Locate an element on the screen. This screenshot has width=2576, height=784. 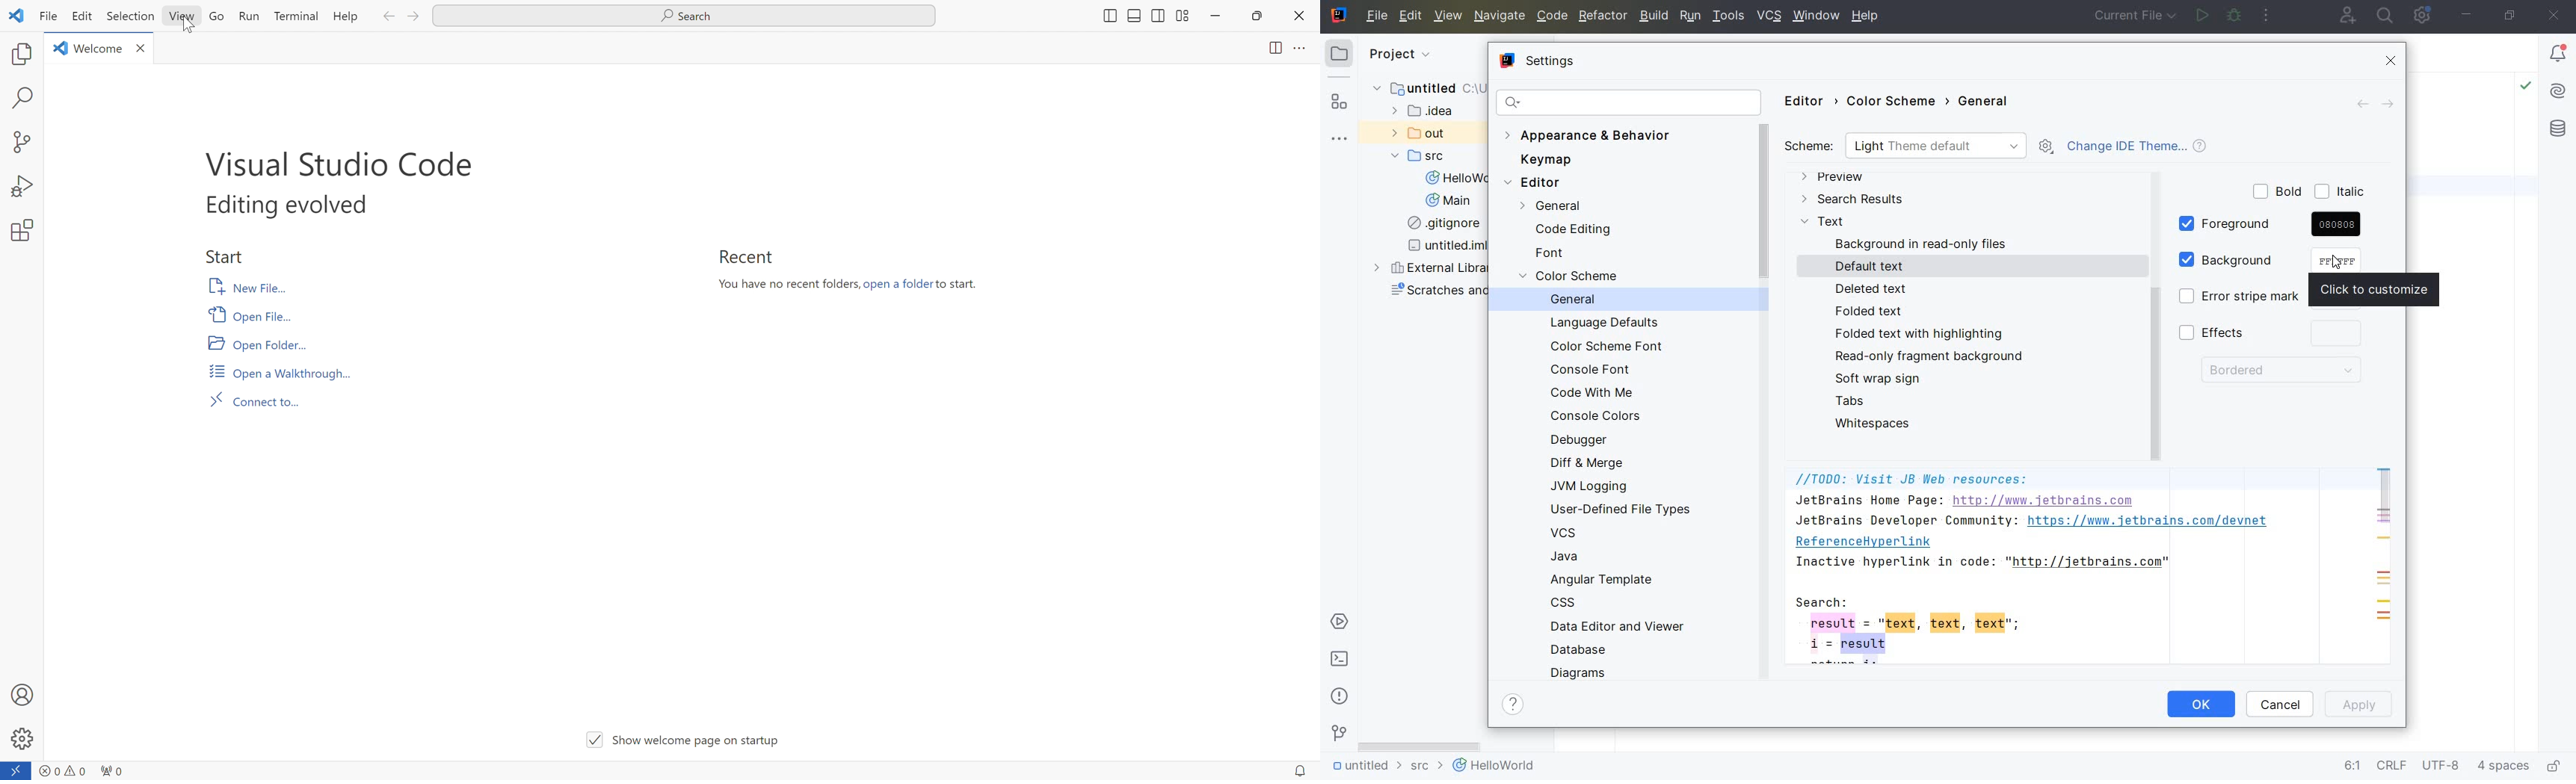
settings is located at coordinates (24, 231).